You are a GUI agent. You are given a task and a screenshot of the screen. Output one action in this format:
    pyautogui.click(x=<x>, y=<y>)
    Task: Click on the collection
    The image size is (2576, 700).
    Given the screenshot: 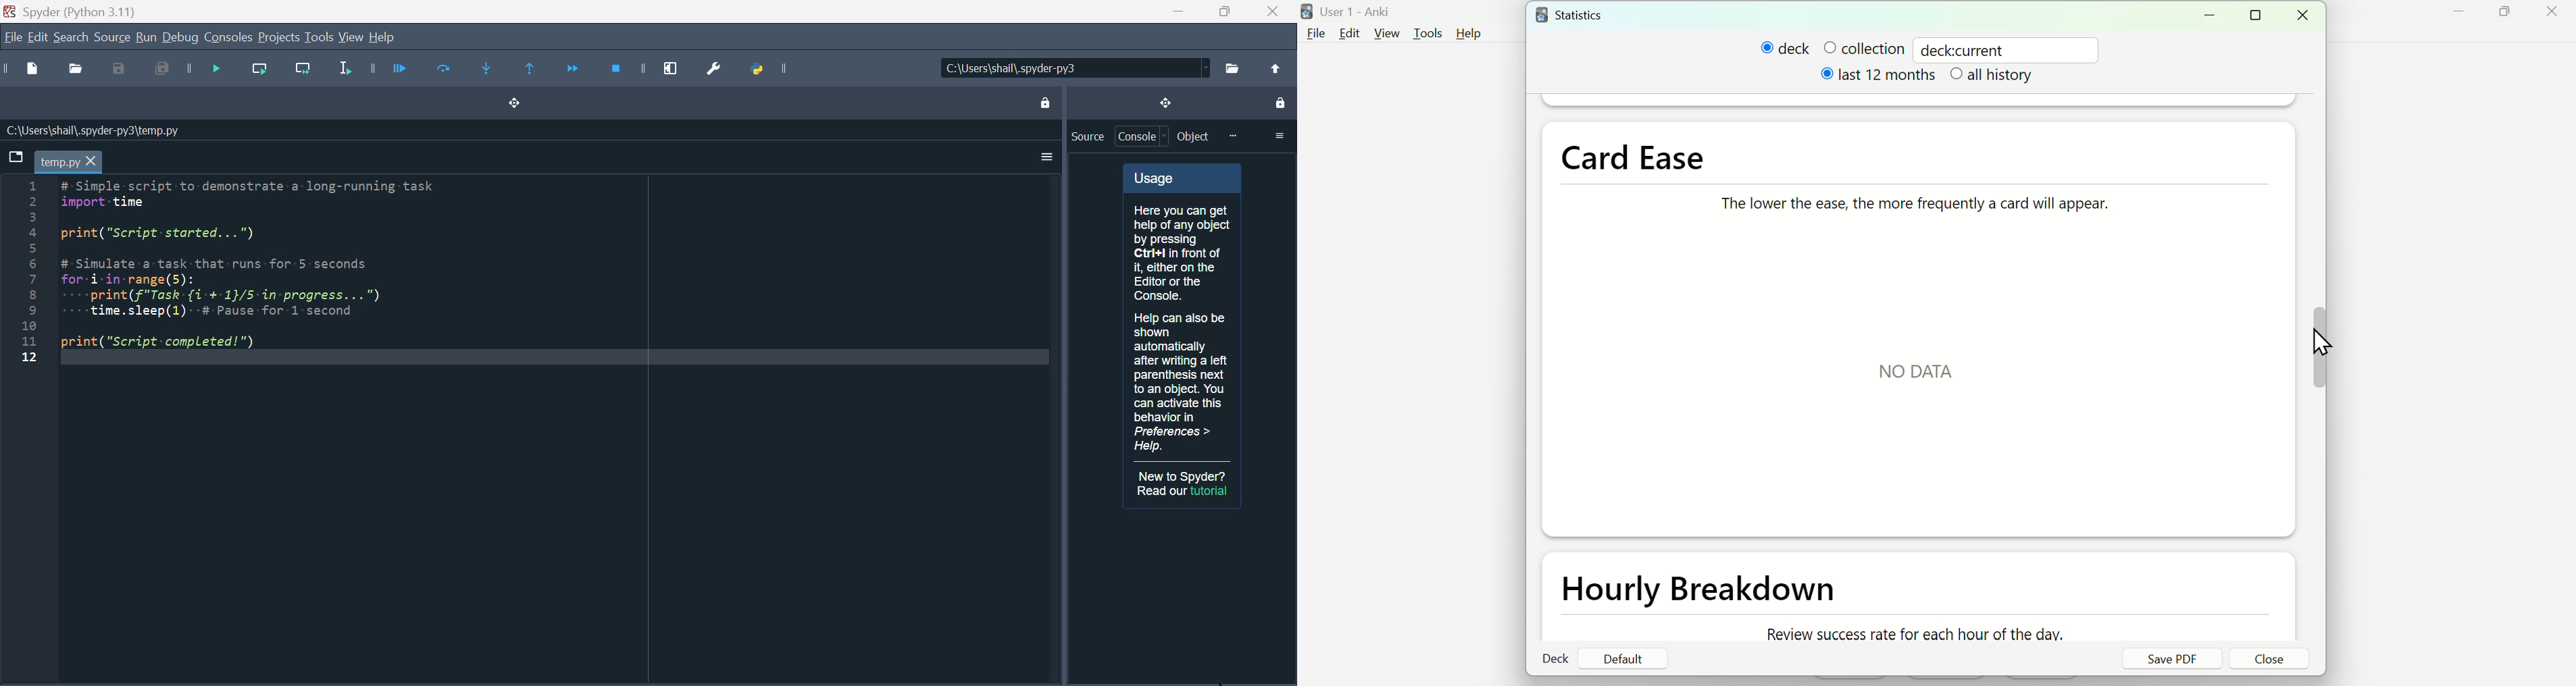 What is the action you would take?
    pyautogui.click(x=1864, y=48)
    